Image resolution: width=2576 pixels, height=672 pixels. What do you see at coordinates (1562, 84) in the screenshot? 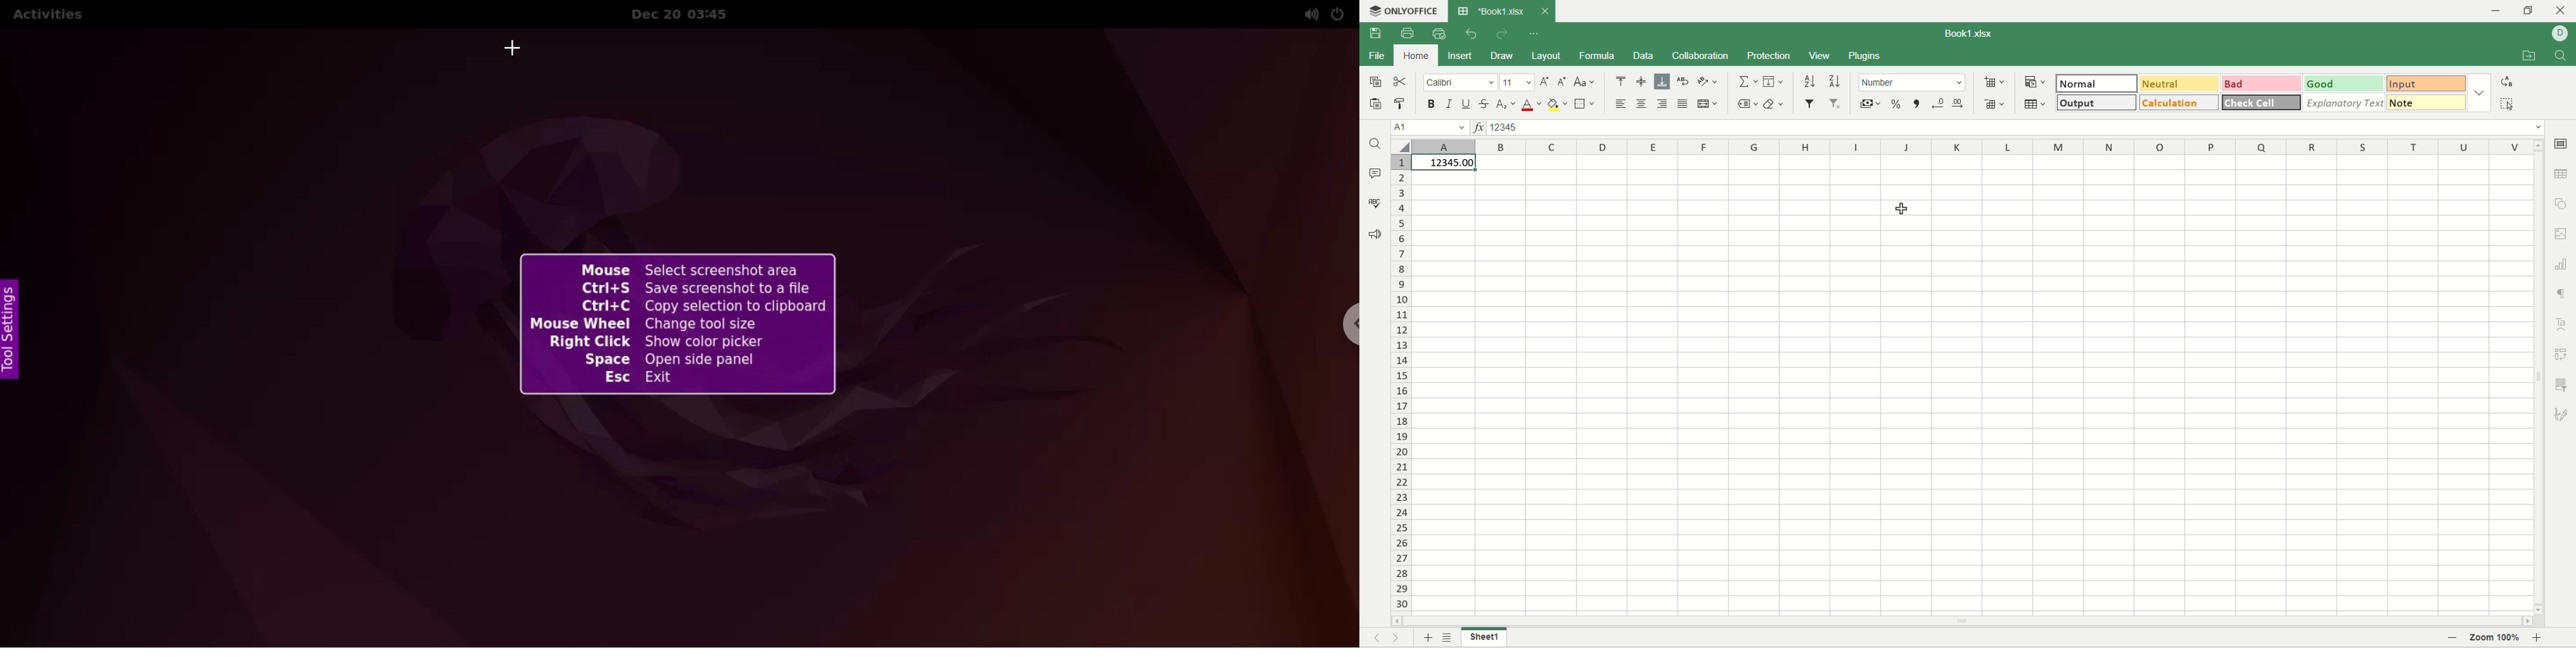
I see `decrease font size` at bounding box center [1562, 84].